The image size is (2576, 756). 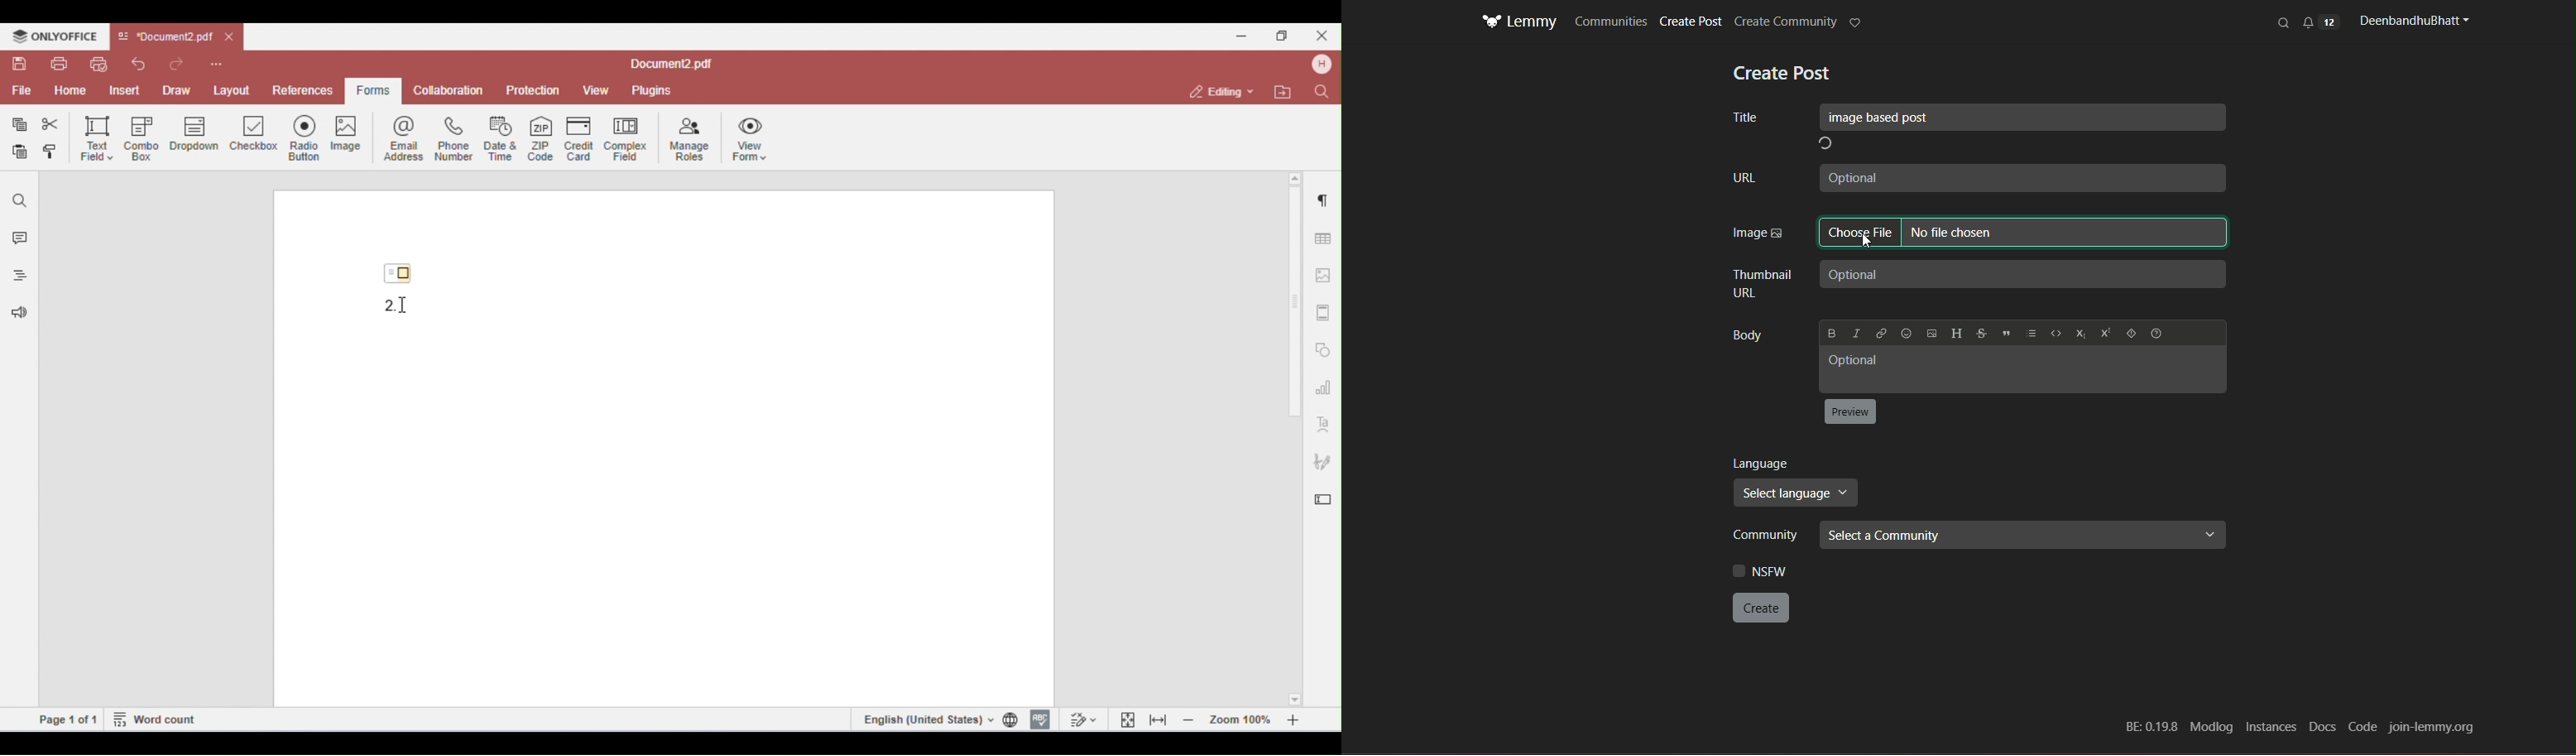 I want to click on create community, so click(x=1785, y=22).